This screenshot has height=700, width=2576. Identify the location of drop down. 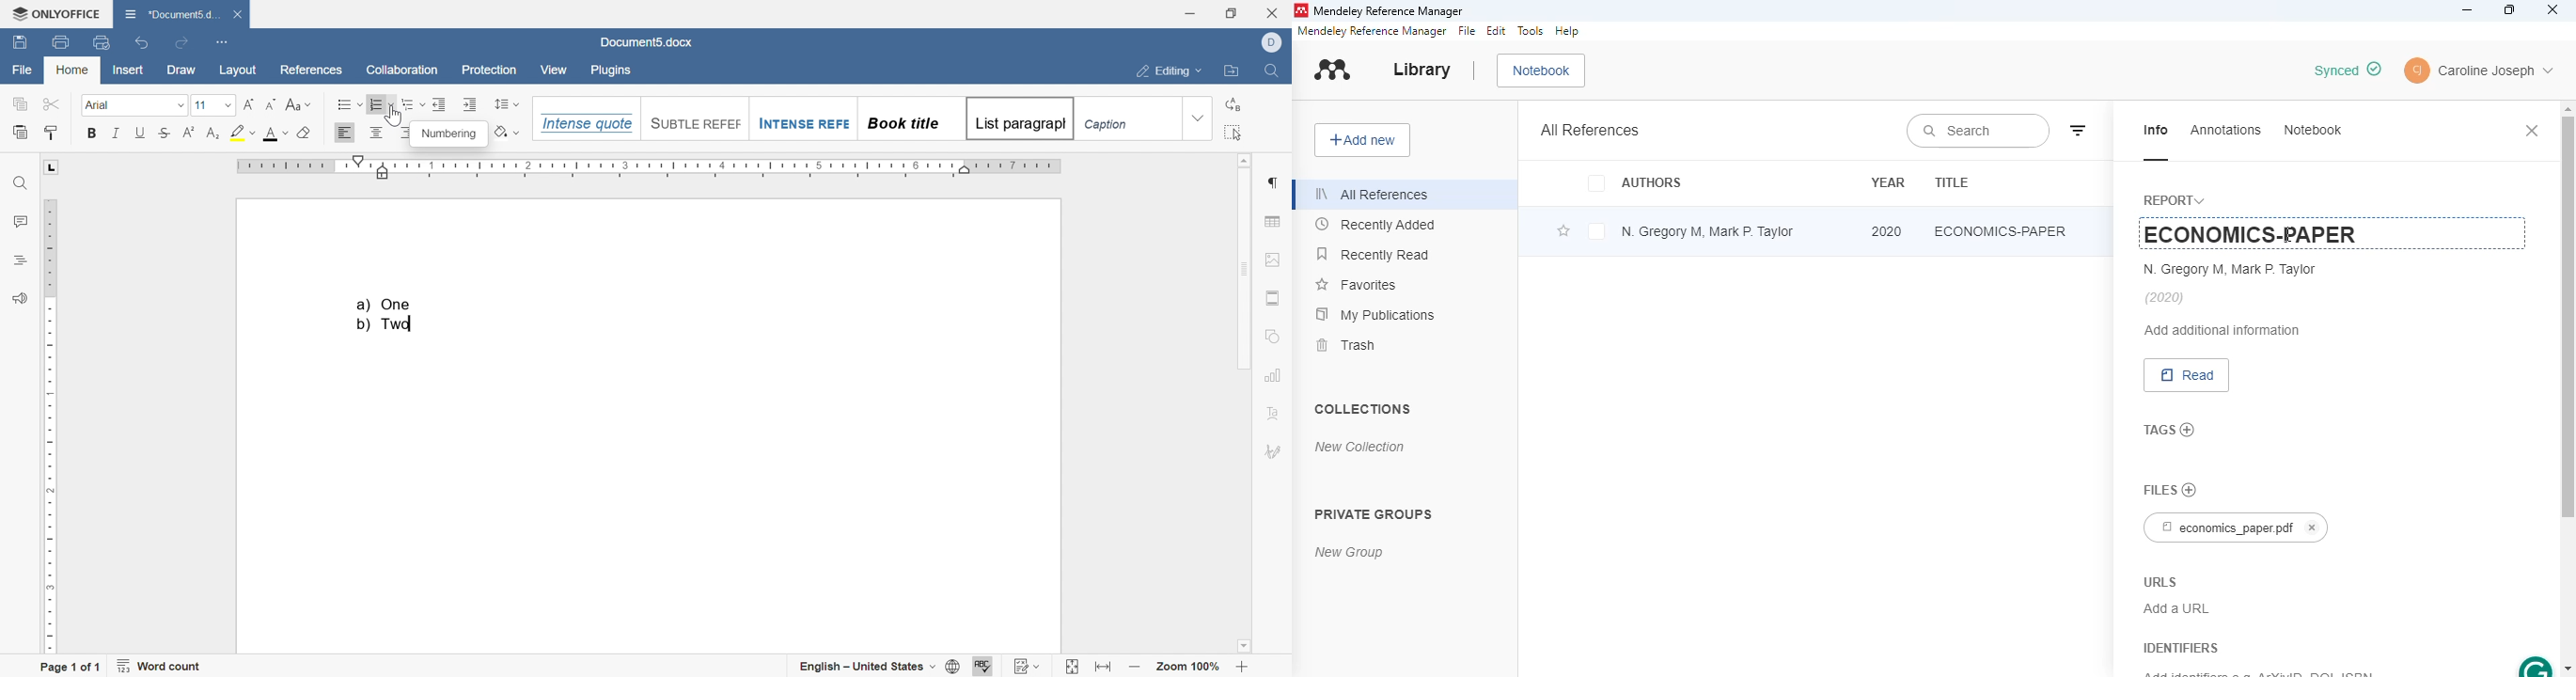
(1199, 118).